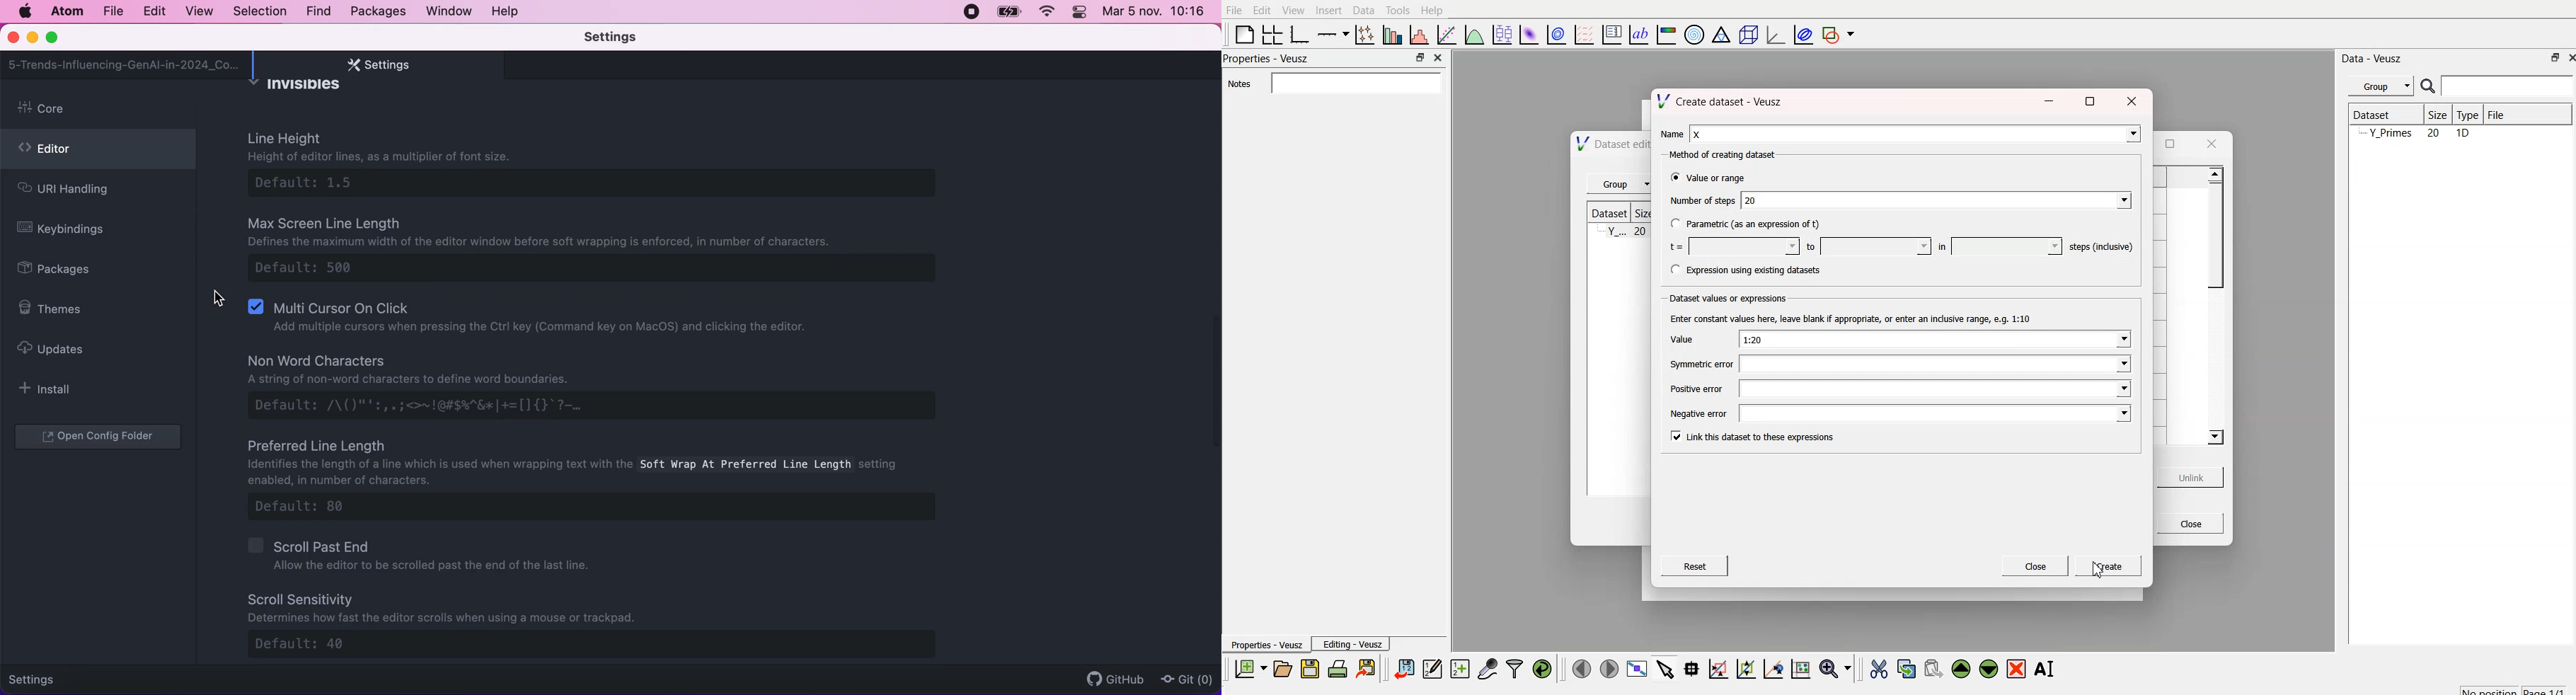 The width and height of the screenshot is (2576, 700). Describe the element at coordinates (2383, 84) in the screenshot. I see `Group` at that location.